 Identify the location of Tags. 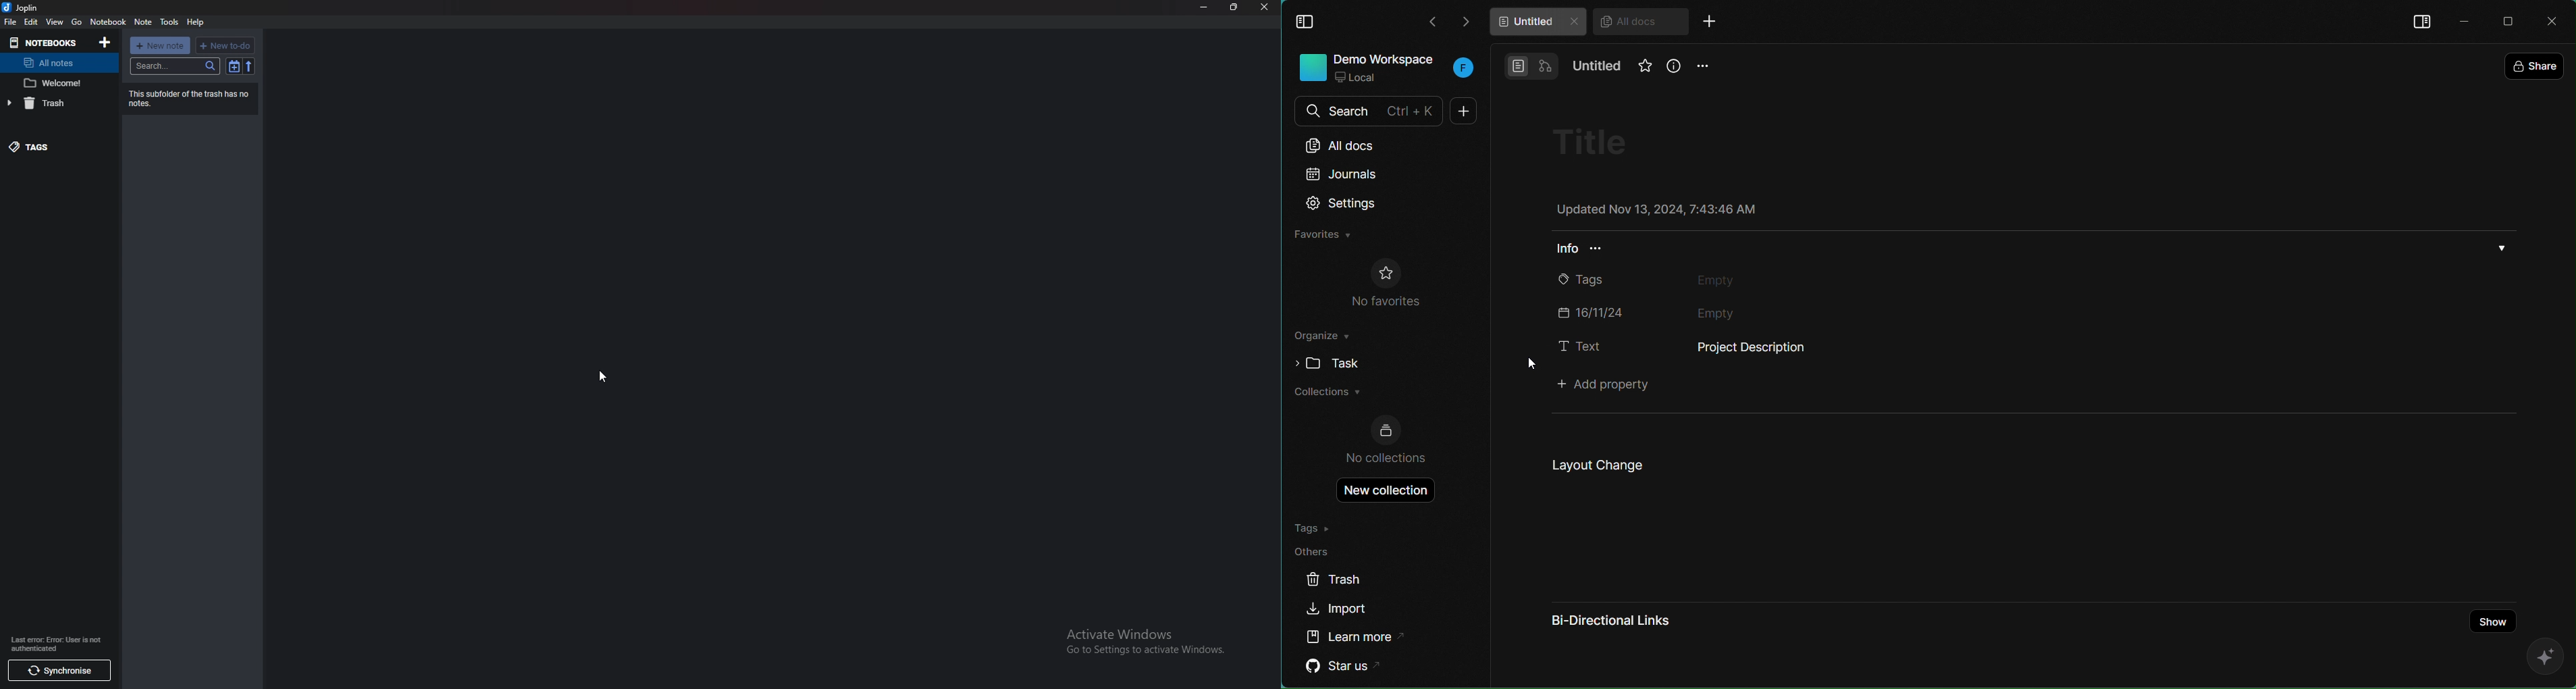
(1689, 280).